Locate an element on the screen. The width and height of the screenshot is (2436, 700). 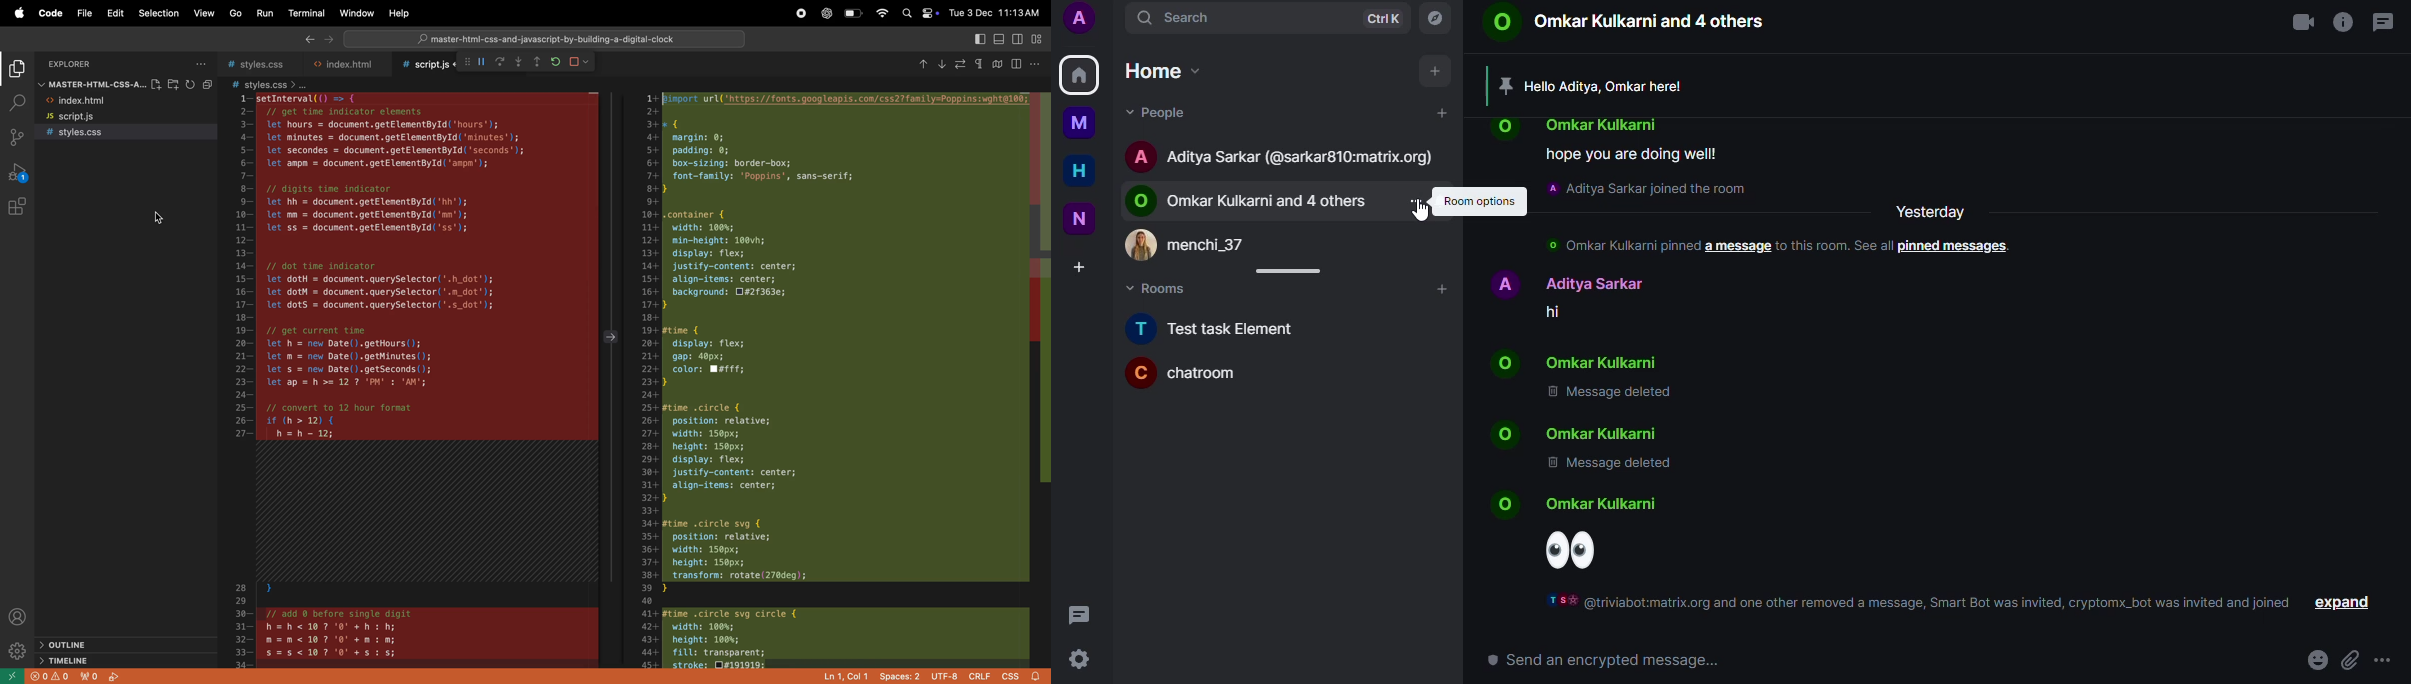
o is located at coordinates (1143, 201).